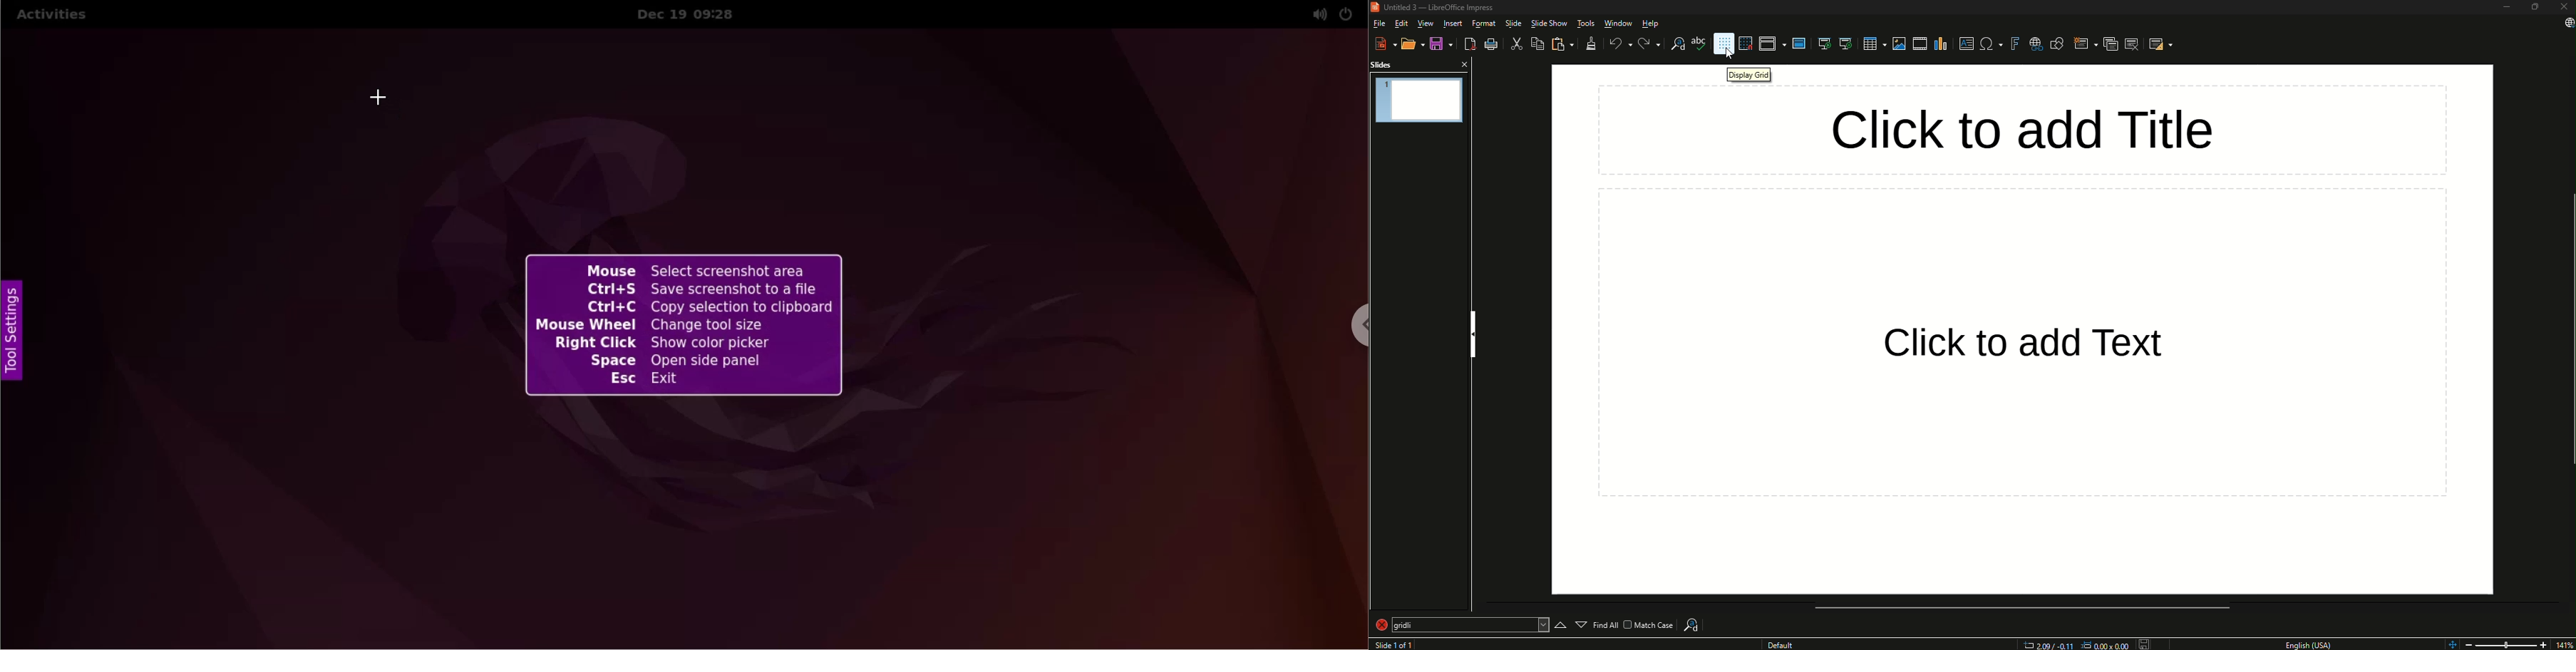  Describe the element at coordinates (1452, 22) in the screenshot. I see `Insert` at that location.